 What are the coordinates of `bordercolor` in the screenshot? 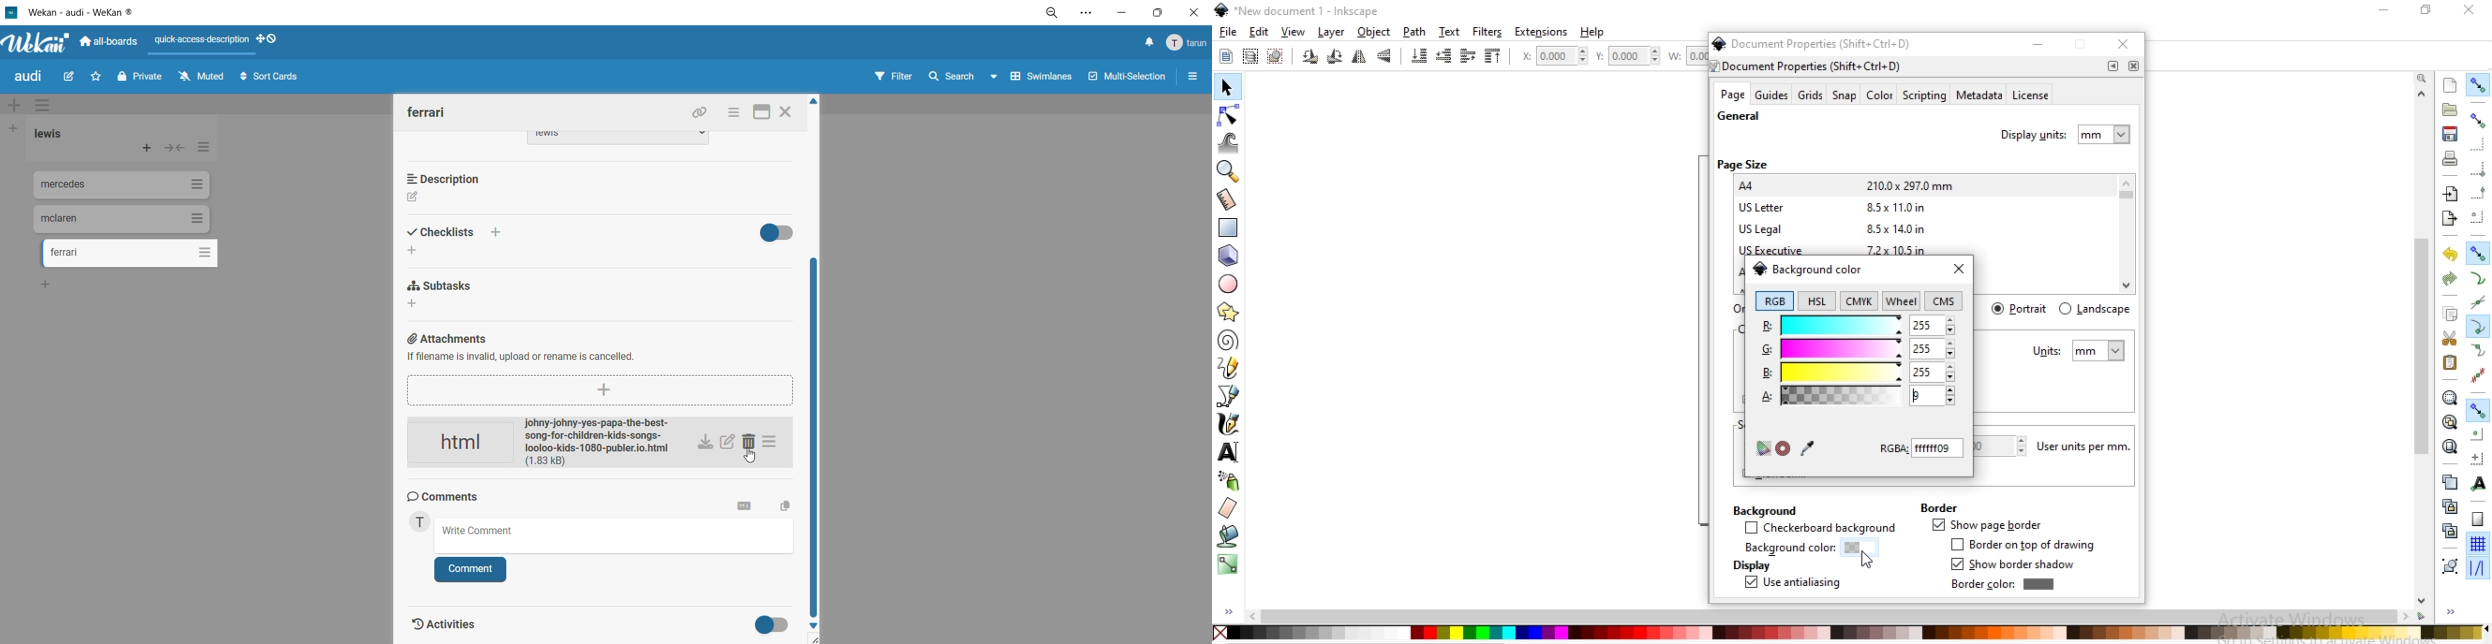 It's located at (2002, 584).